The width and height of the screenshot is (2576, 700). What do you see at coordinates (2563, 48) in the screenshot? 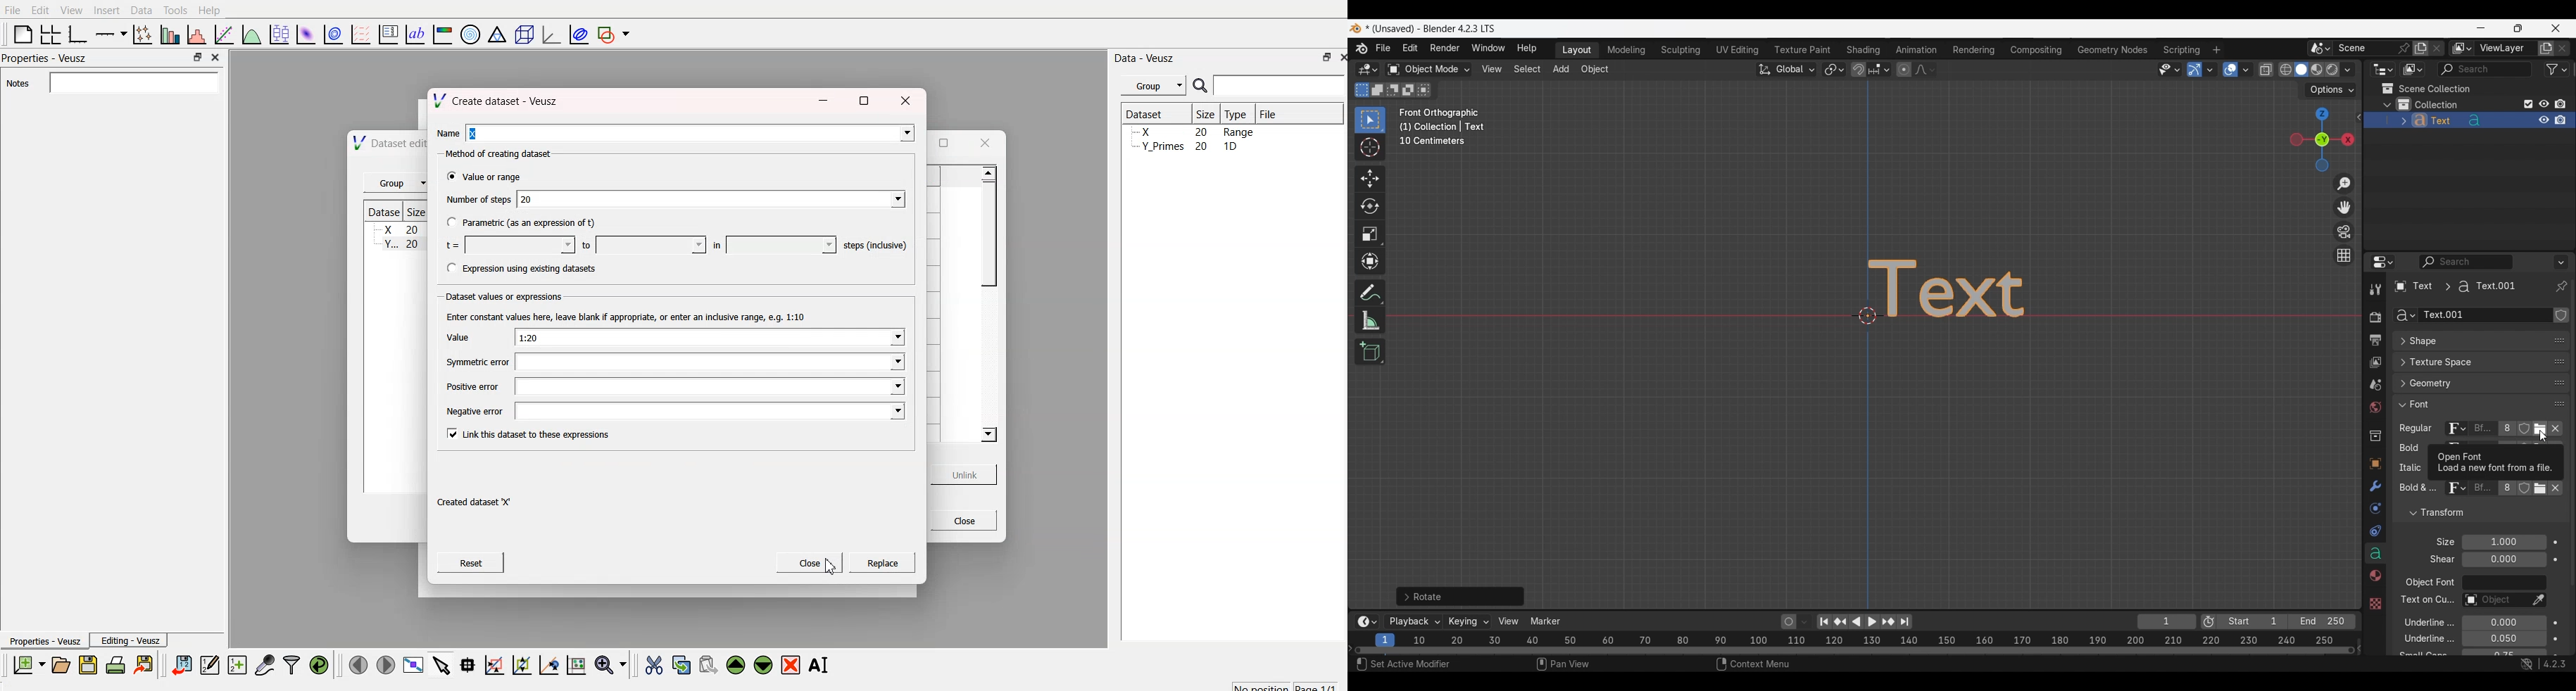
I see `Remove view layer` at bounding box center [2563, 48].